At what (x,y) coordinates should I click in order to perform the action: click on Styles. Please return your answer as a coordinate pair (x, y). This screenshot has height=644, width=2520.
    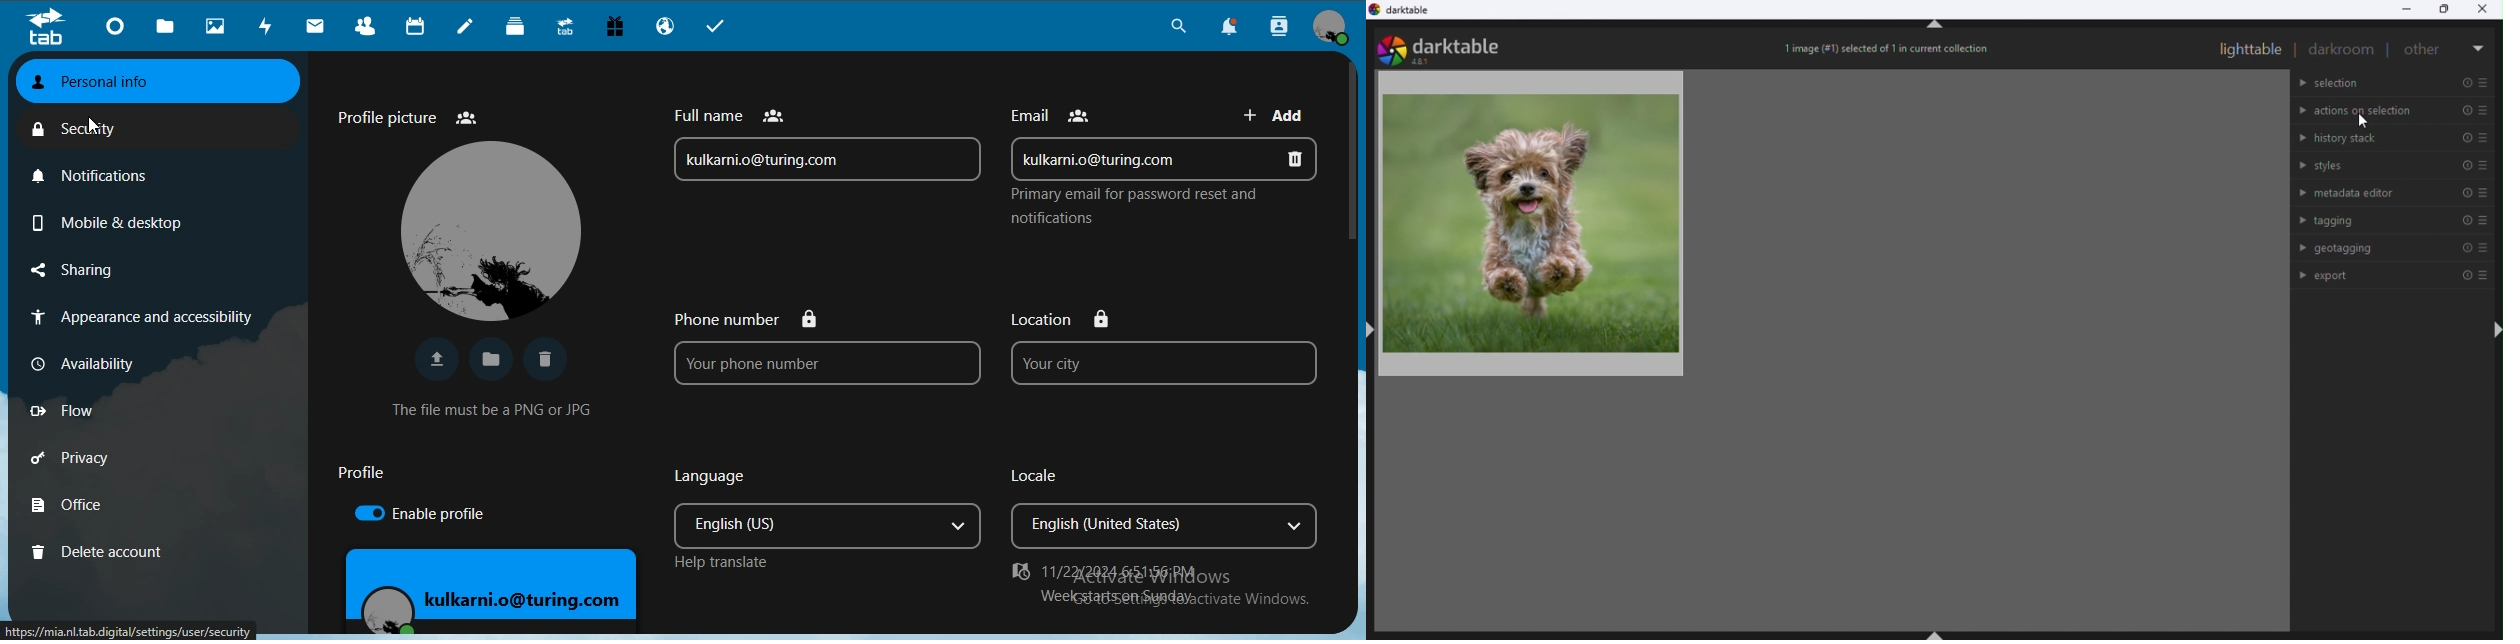
    Looking at the image, I should click on (2394, 164).